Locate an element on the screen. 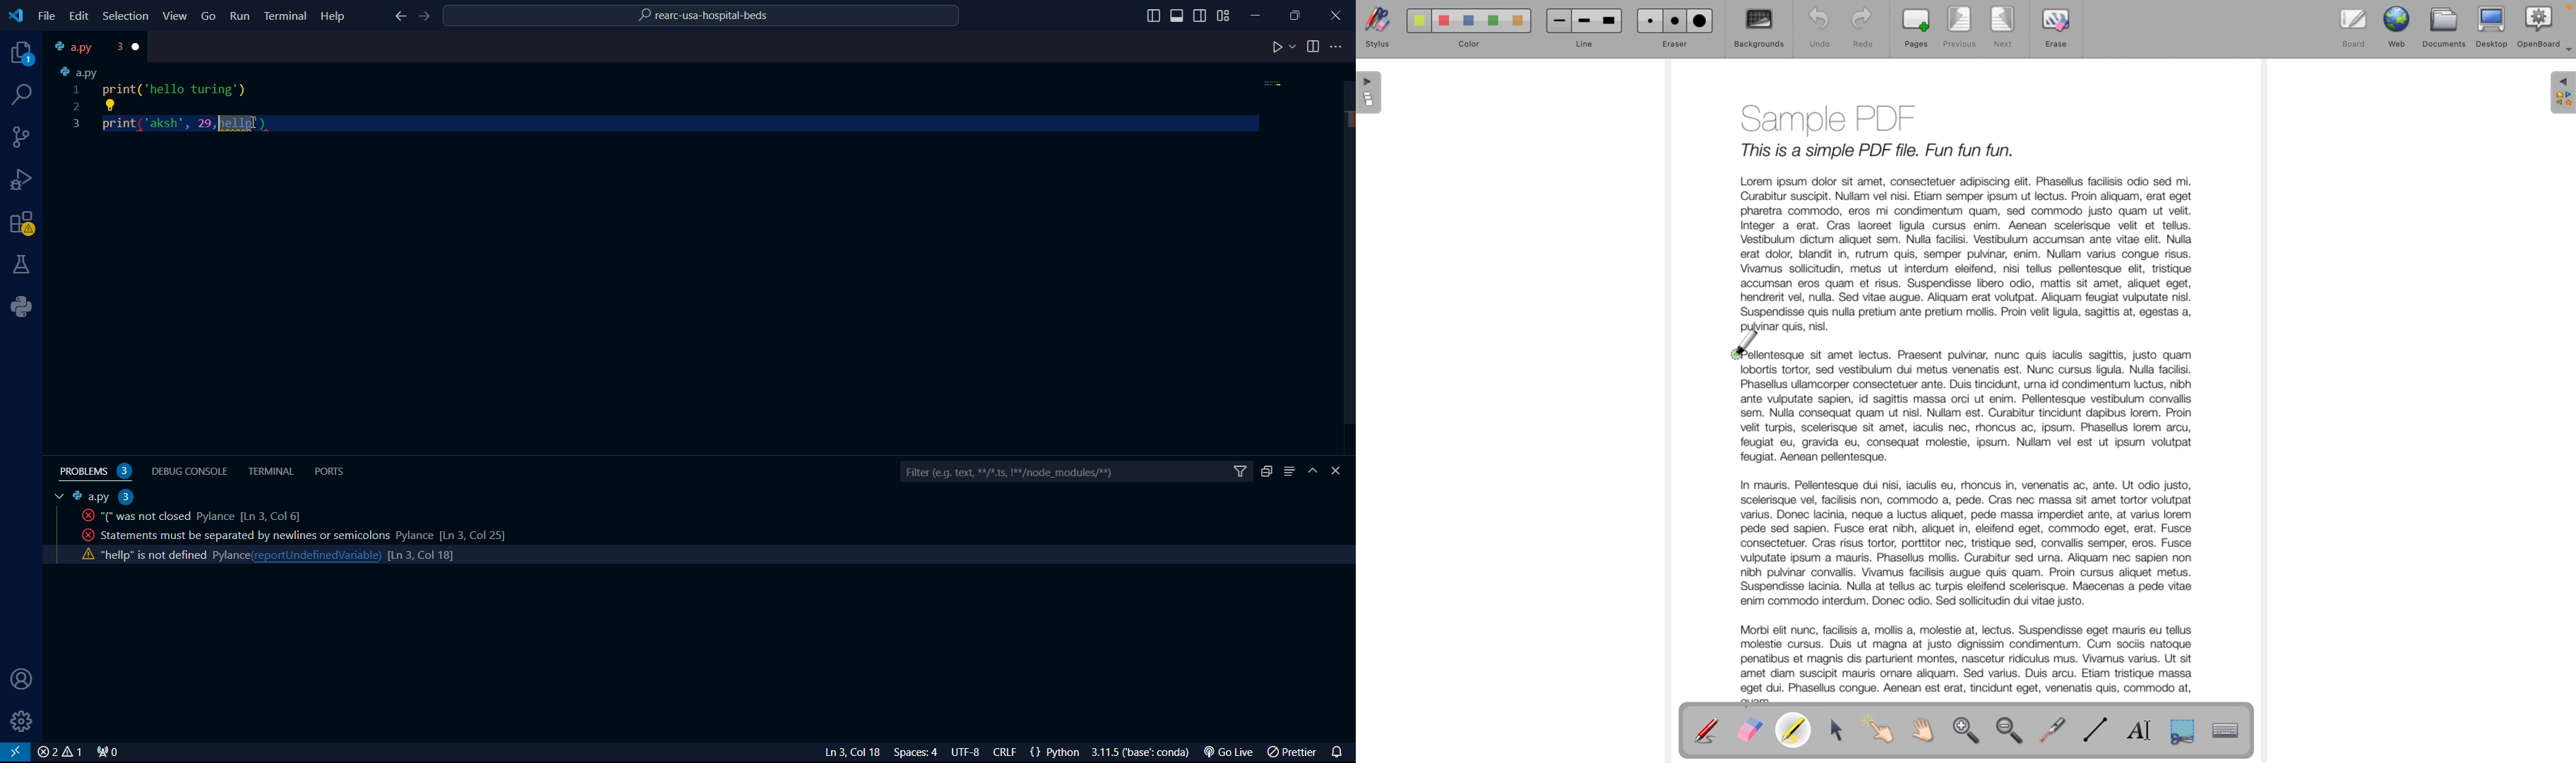 Image resolution: width=2576 pixels, height=784 pixels. Ln 3 Col 23 is located at coordinates (835, 752).